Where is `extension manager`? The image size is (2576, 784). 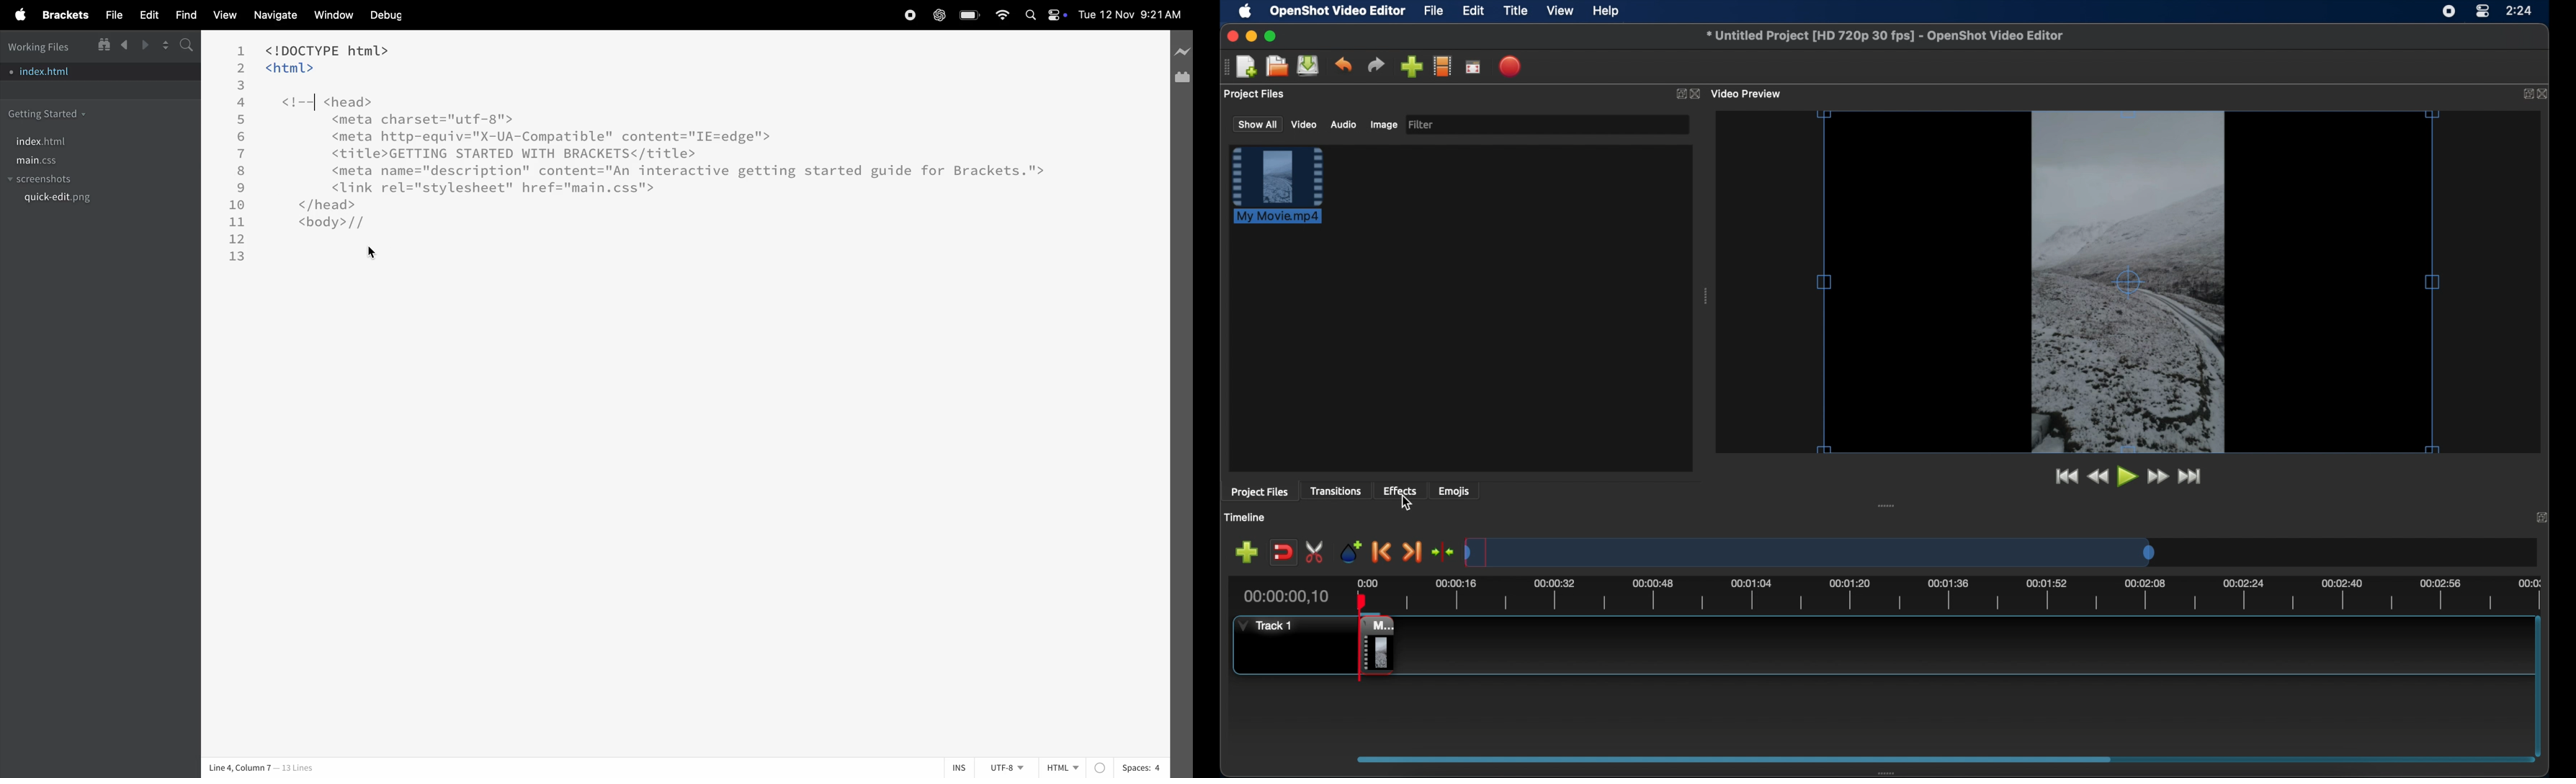 extension manager is located at coordinates (1182, 79).